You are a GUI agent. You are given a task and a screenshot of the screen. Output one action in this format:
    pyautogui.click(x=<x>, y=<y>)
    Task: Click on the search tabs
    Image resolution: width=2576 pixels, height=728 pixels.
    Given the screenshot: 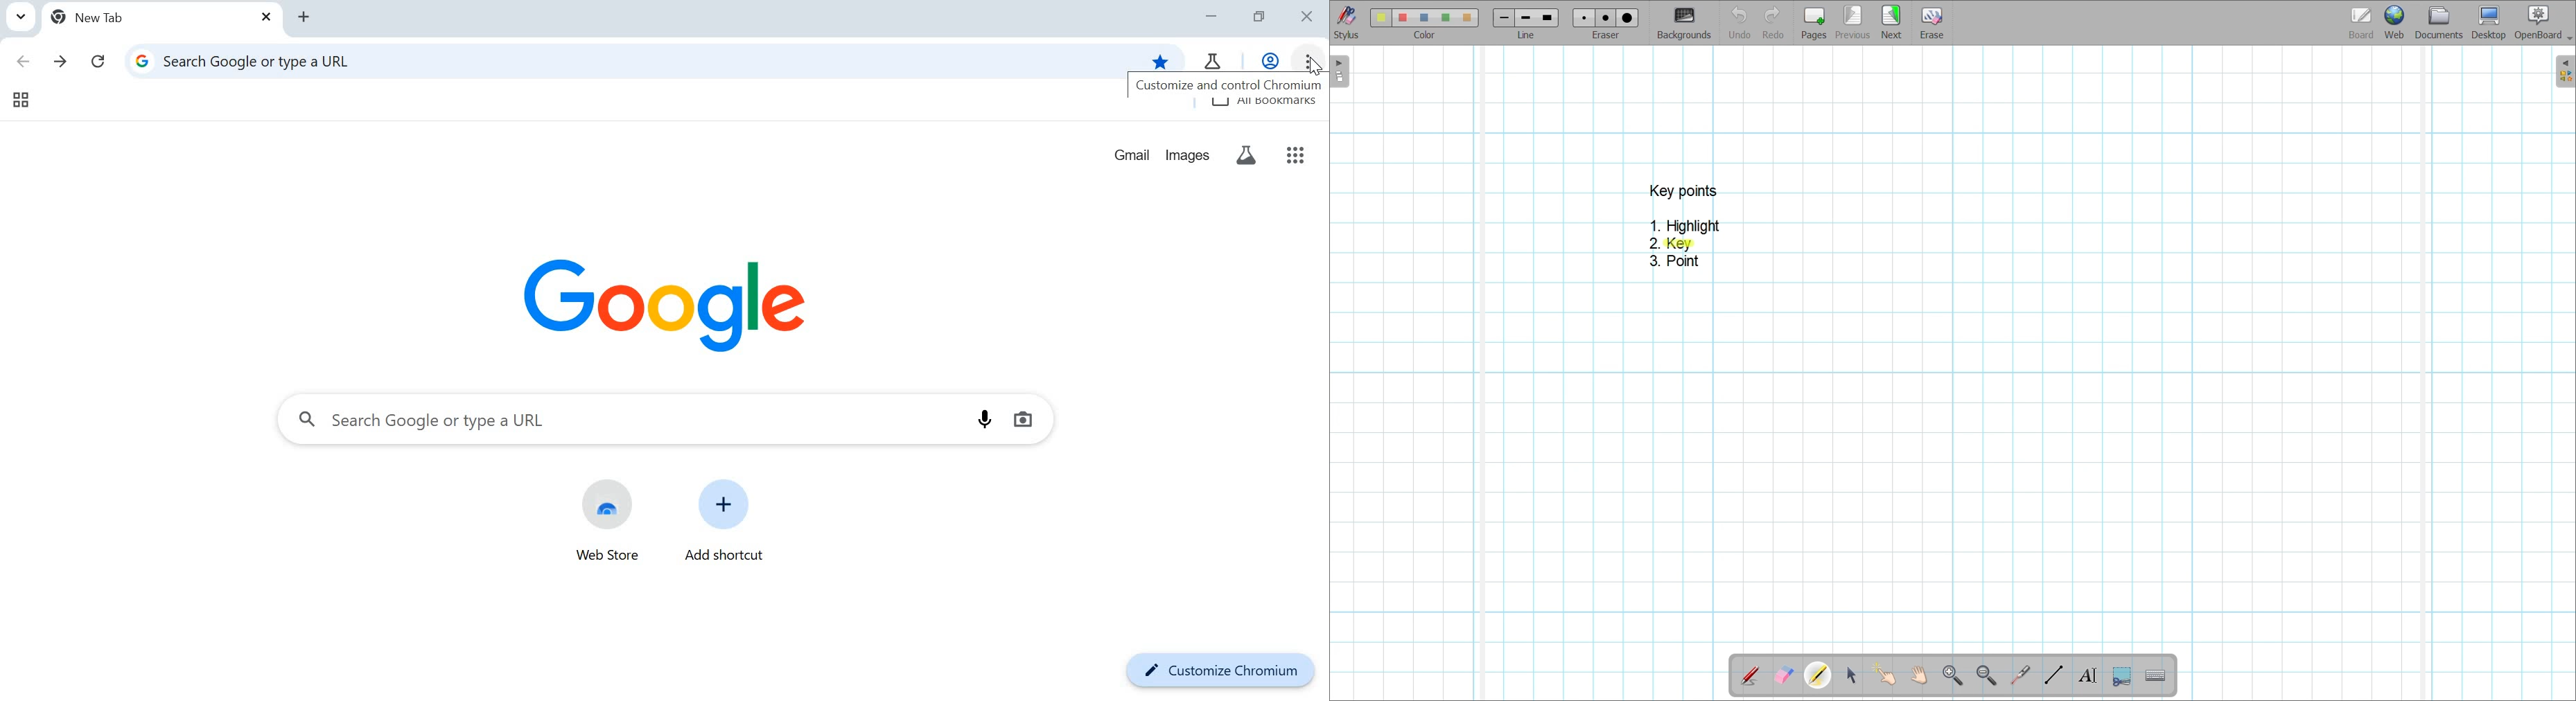 What is the action you would take?
    pyautogui.click(x=19, y=15)
    